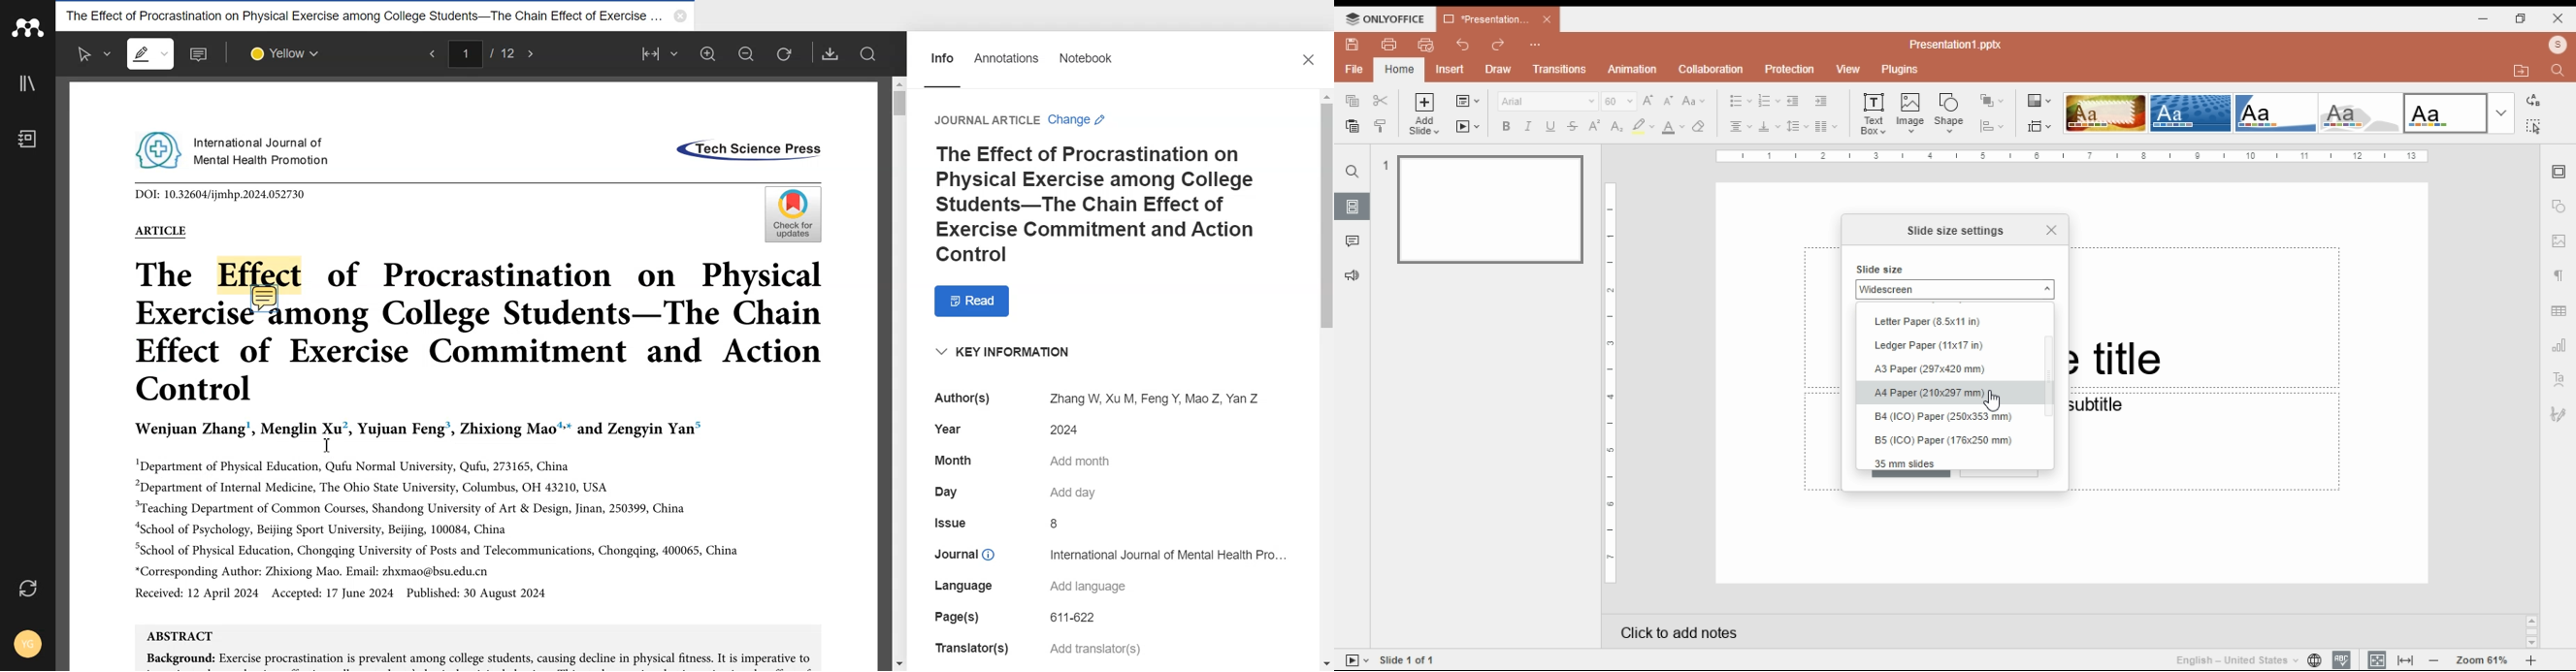 The width and height of the screenshot is (2576, 672). What do you see at coordinates (2191, 112) in the screenshot?
I see `slide them option` at bounding box center [2191, 112].